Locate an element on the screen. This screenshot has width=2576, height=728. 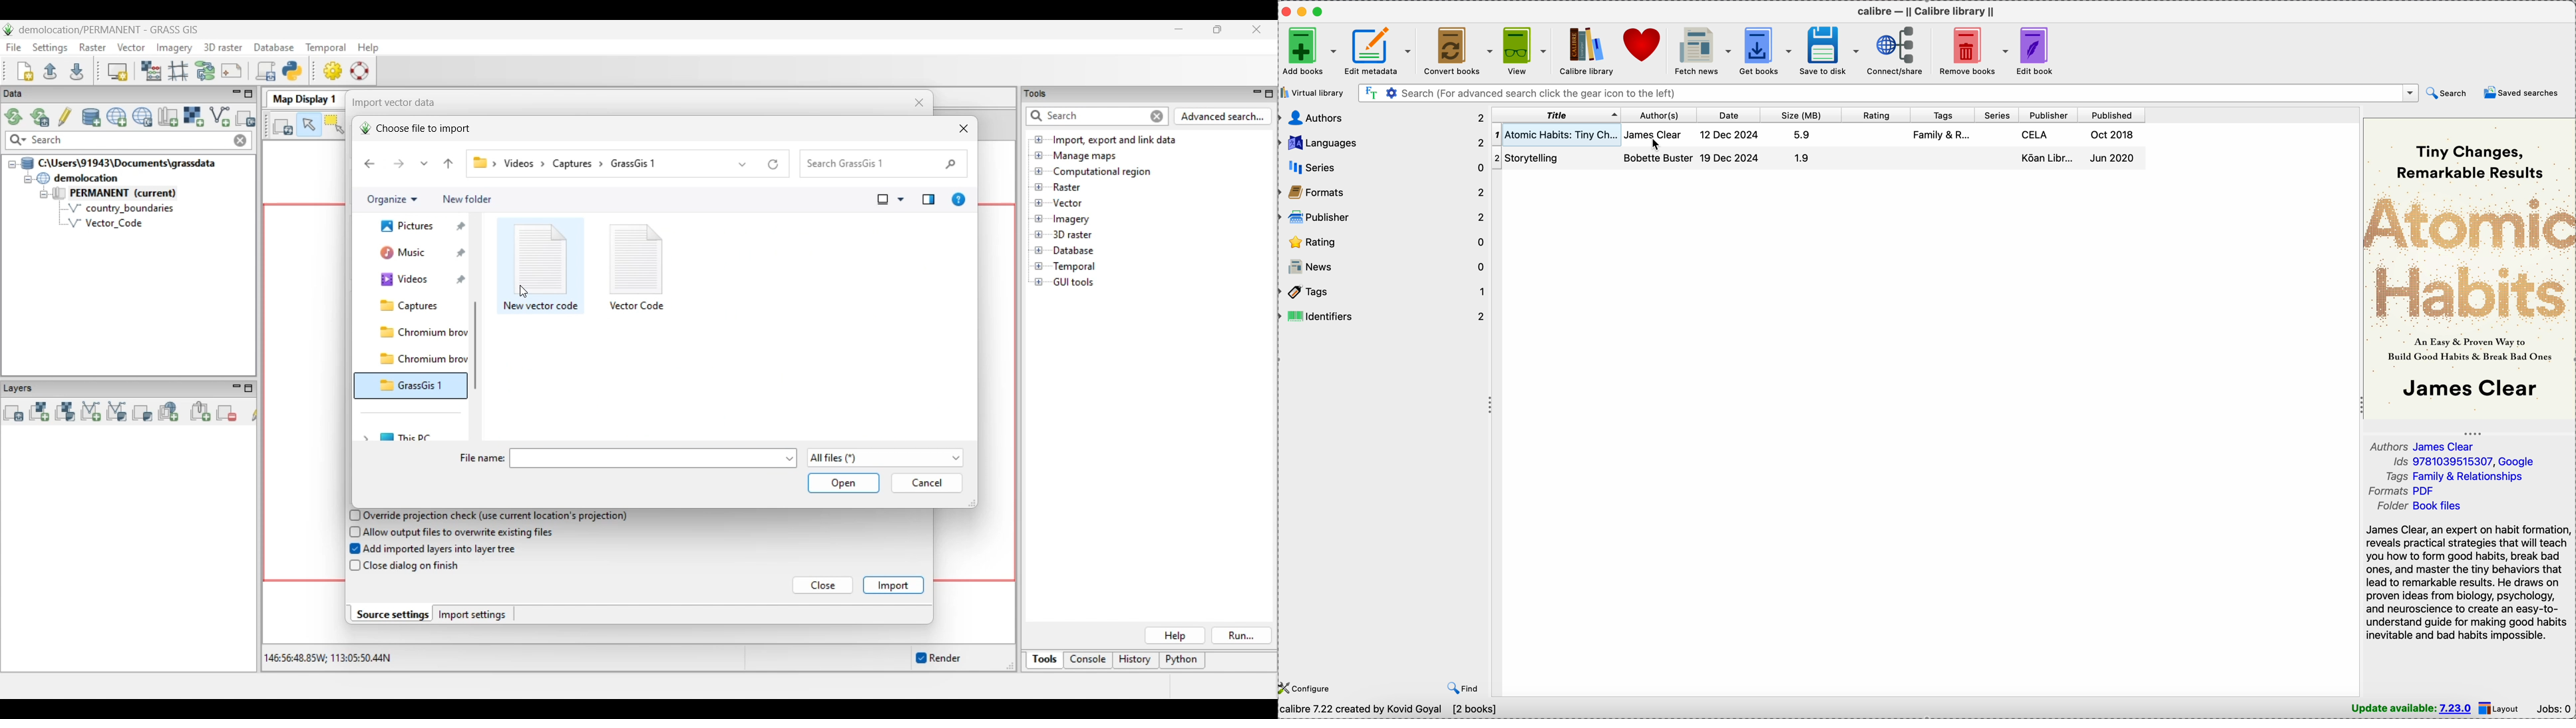
convert books is located at coordinates (1458, 50).